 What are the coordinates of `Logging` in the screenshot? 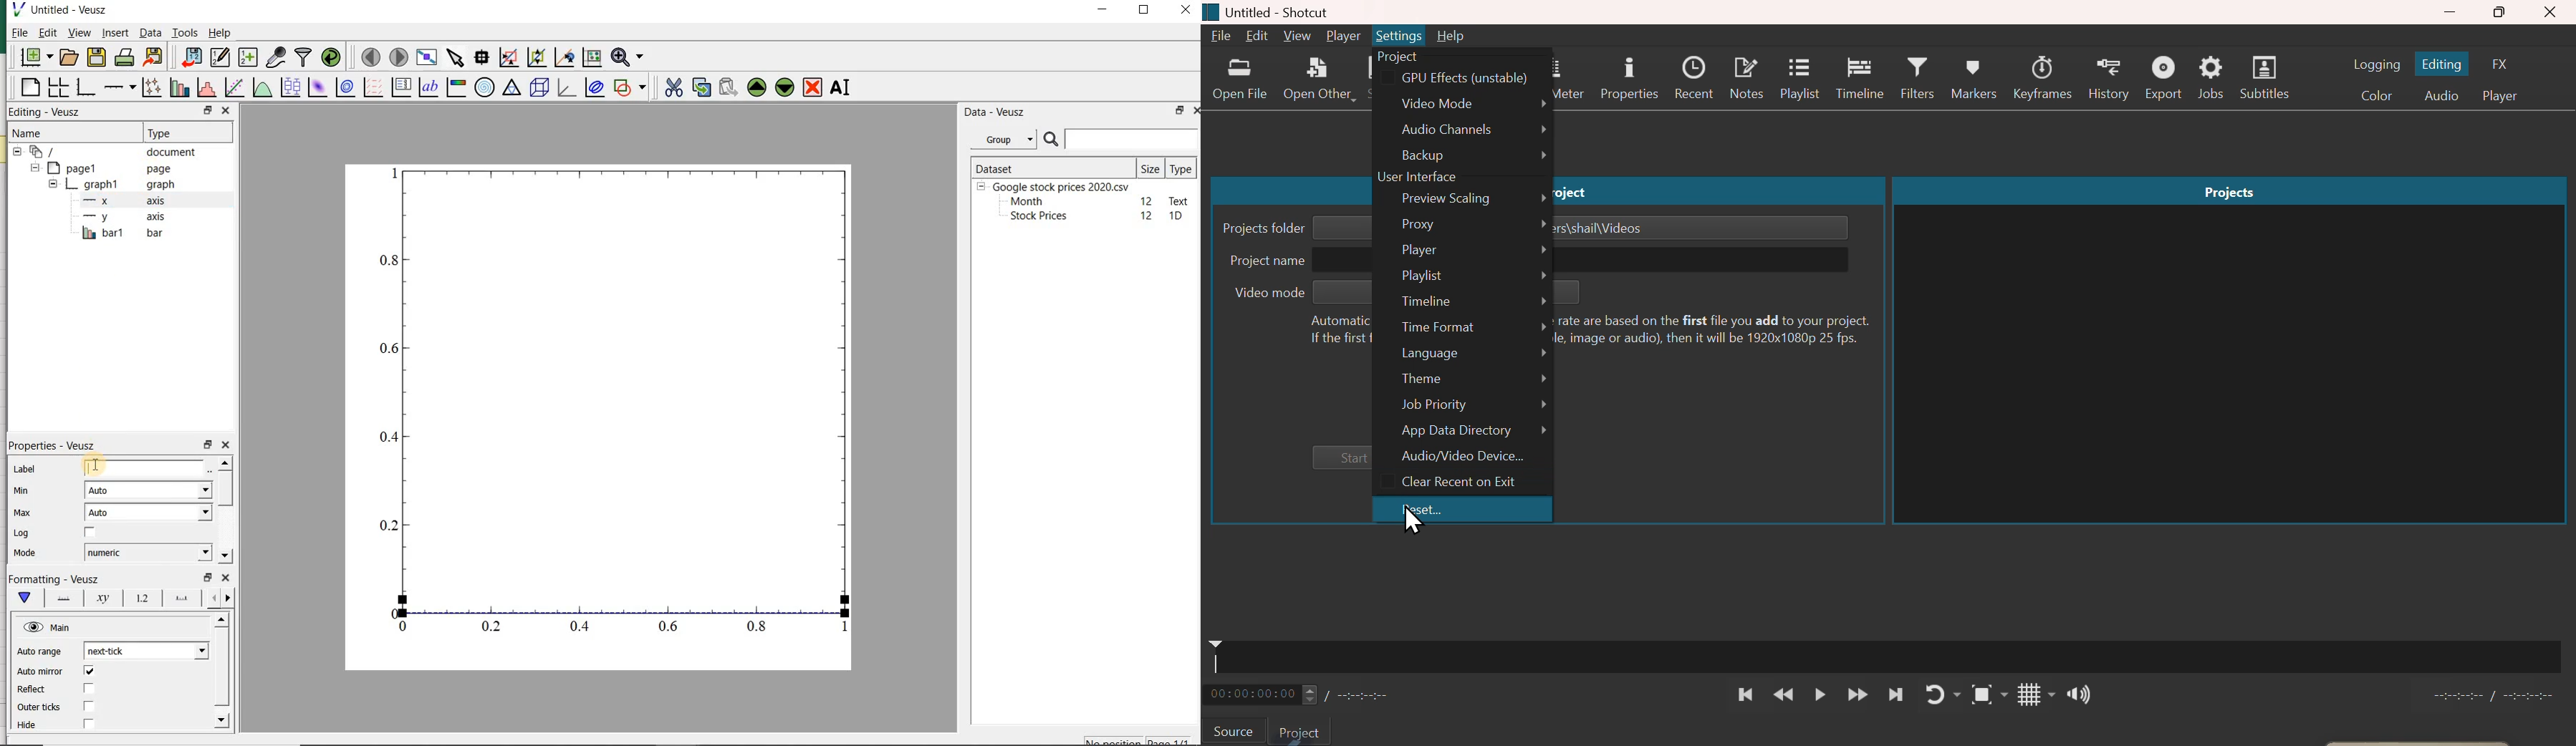 It's located at (2376, 63).